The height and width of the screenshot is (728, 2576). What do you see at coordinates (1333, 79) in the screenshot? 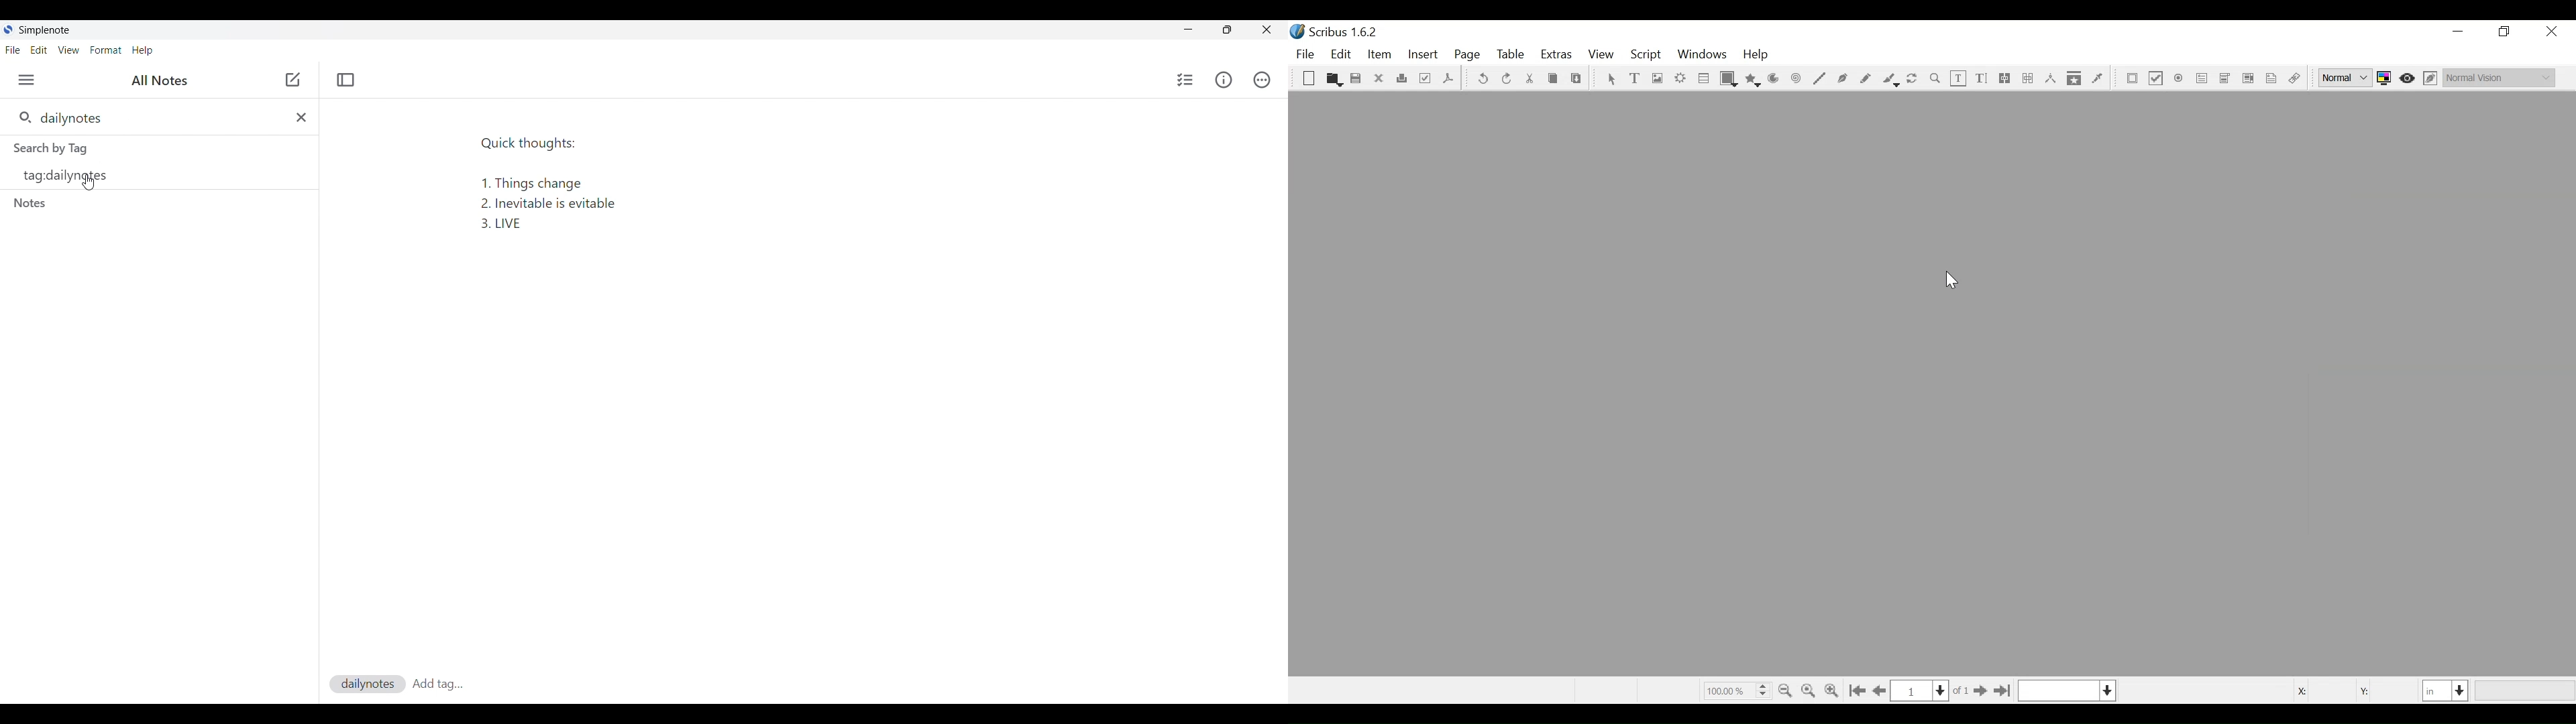
I see `Open` at bounding box center [1333, 79].